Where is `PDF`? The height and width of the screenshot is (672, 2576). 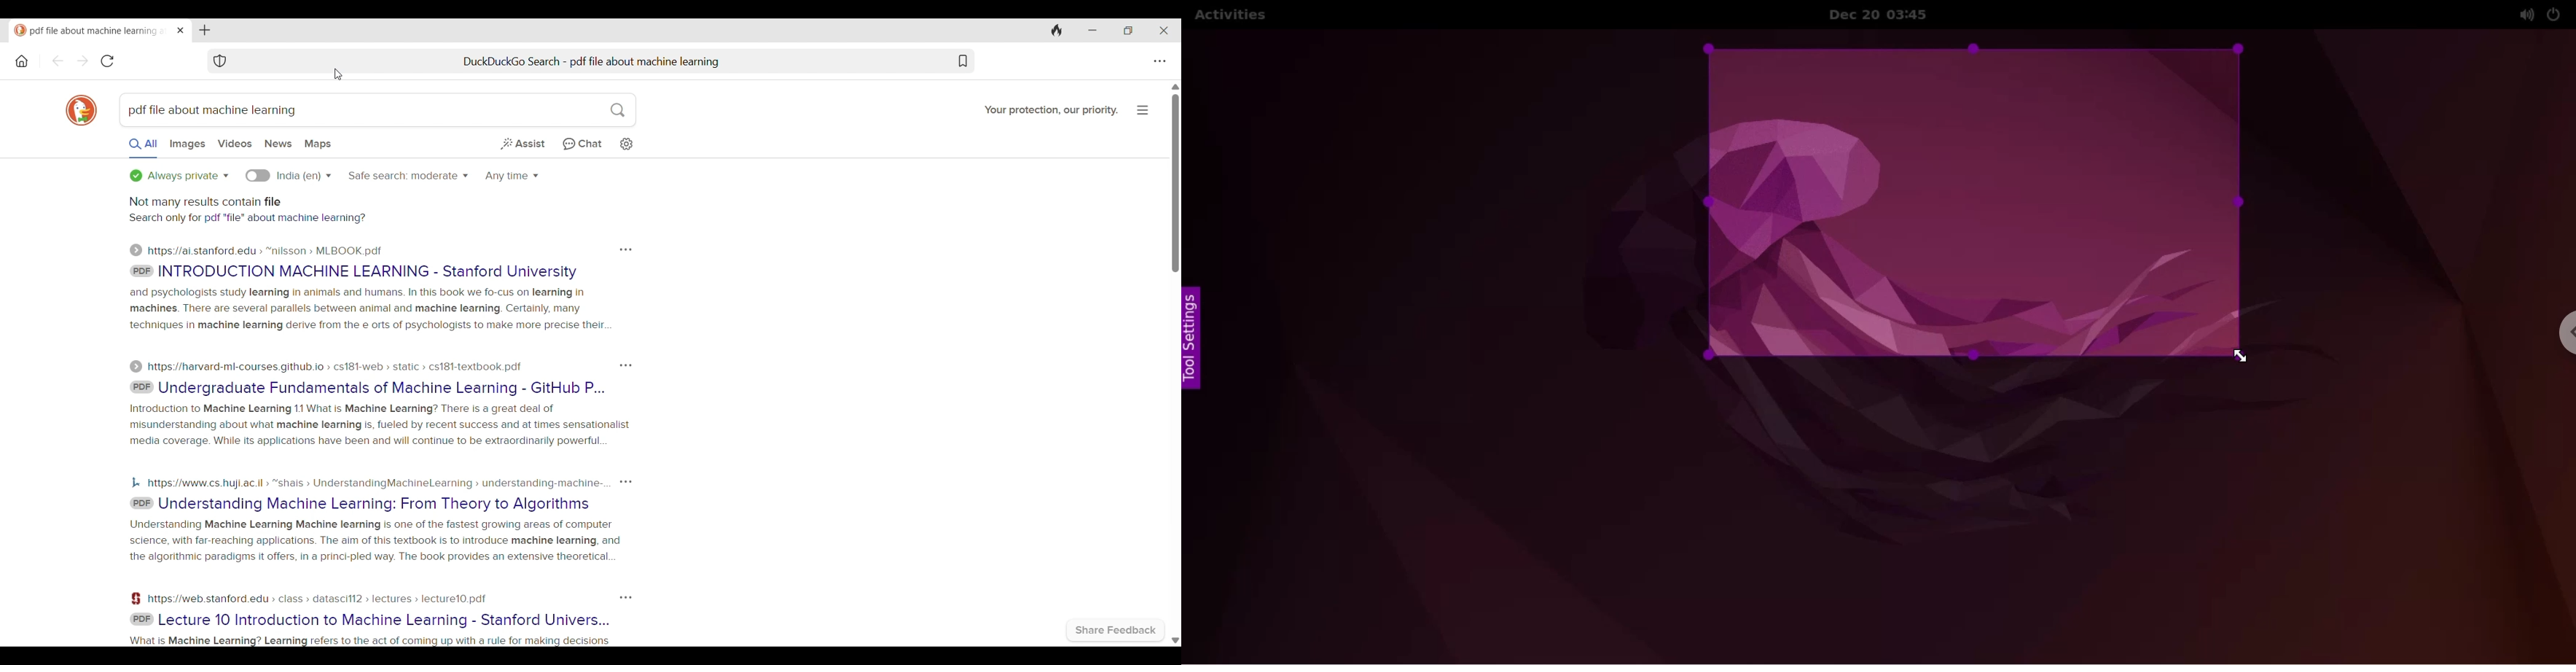 PDF is located at coordinates (142, 619).